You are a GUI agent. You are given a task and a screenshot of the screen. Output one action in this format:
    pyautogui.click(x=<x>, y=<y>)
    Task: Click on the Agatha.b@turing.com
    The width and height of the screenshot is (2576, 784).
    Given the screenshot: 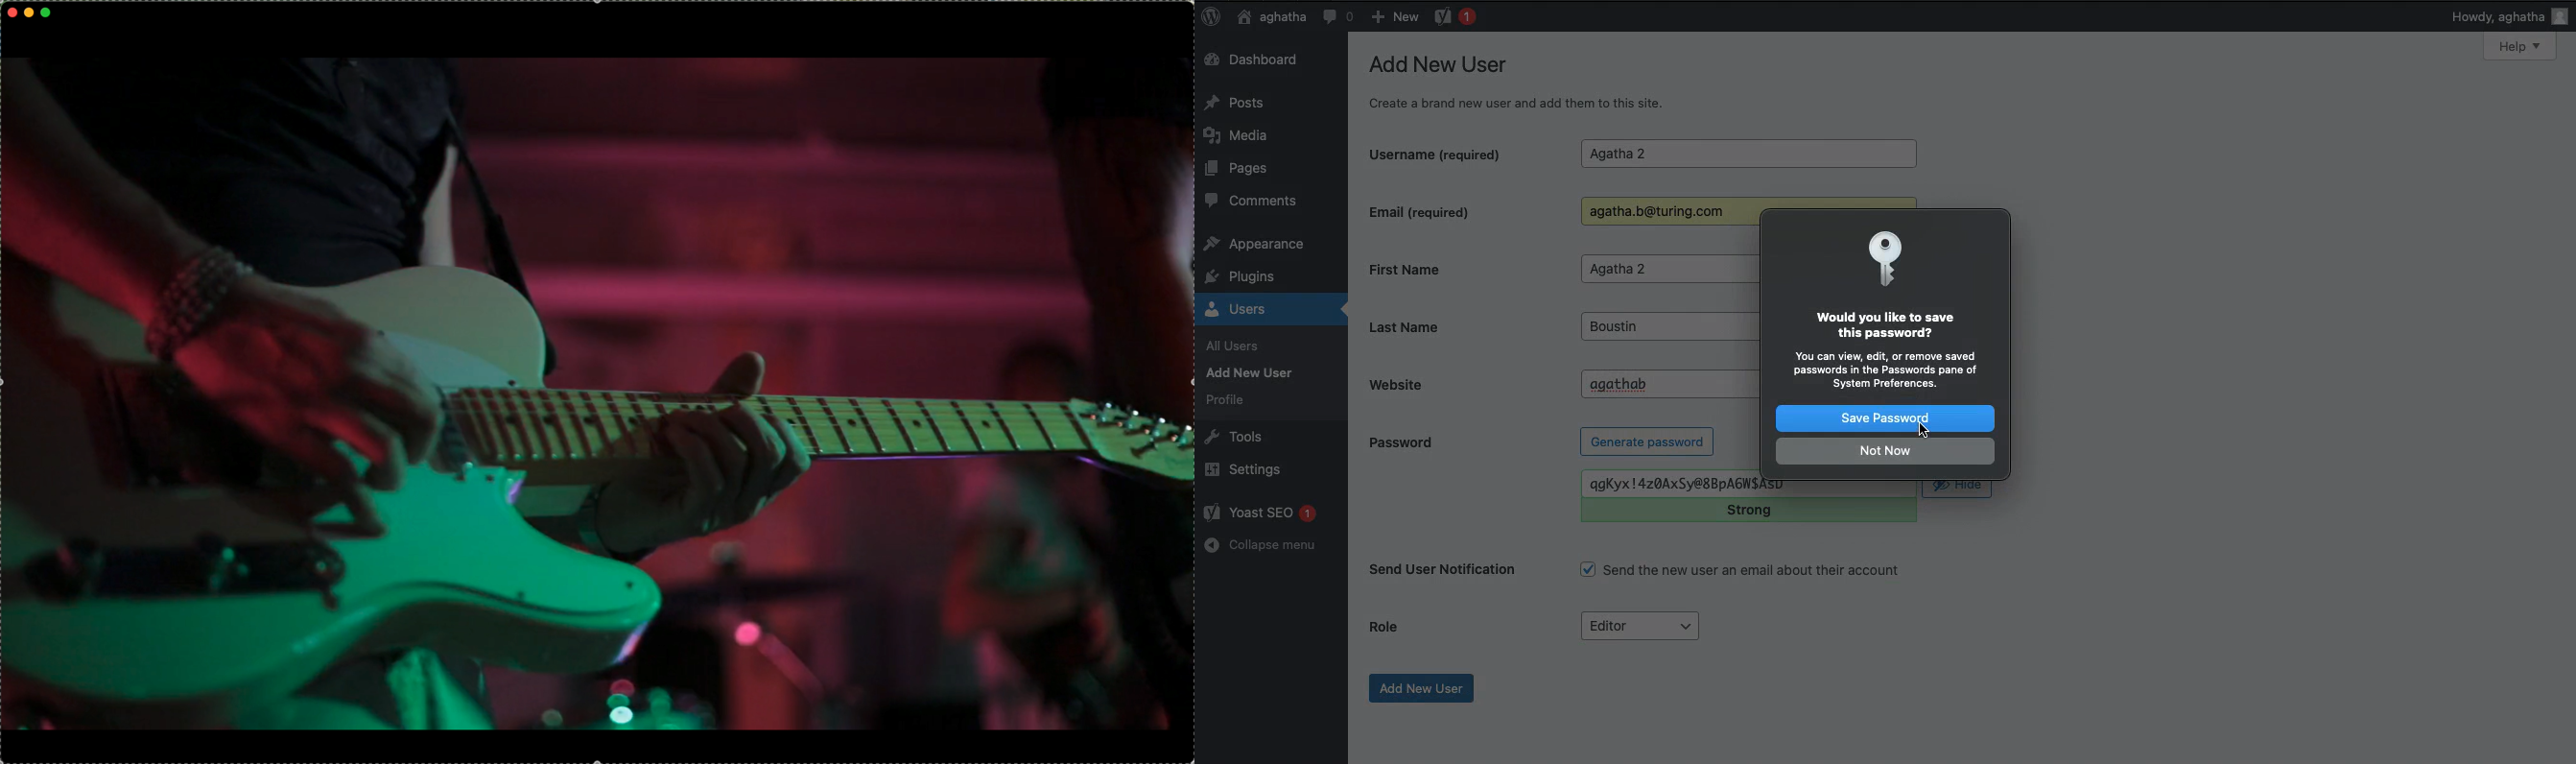 What is the action you would take?
    pyautogui.click(x=1661, y=212)
    